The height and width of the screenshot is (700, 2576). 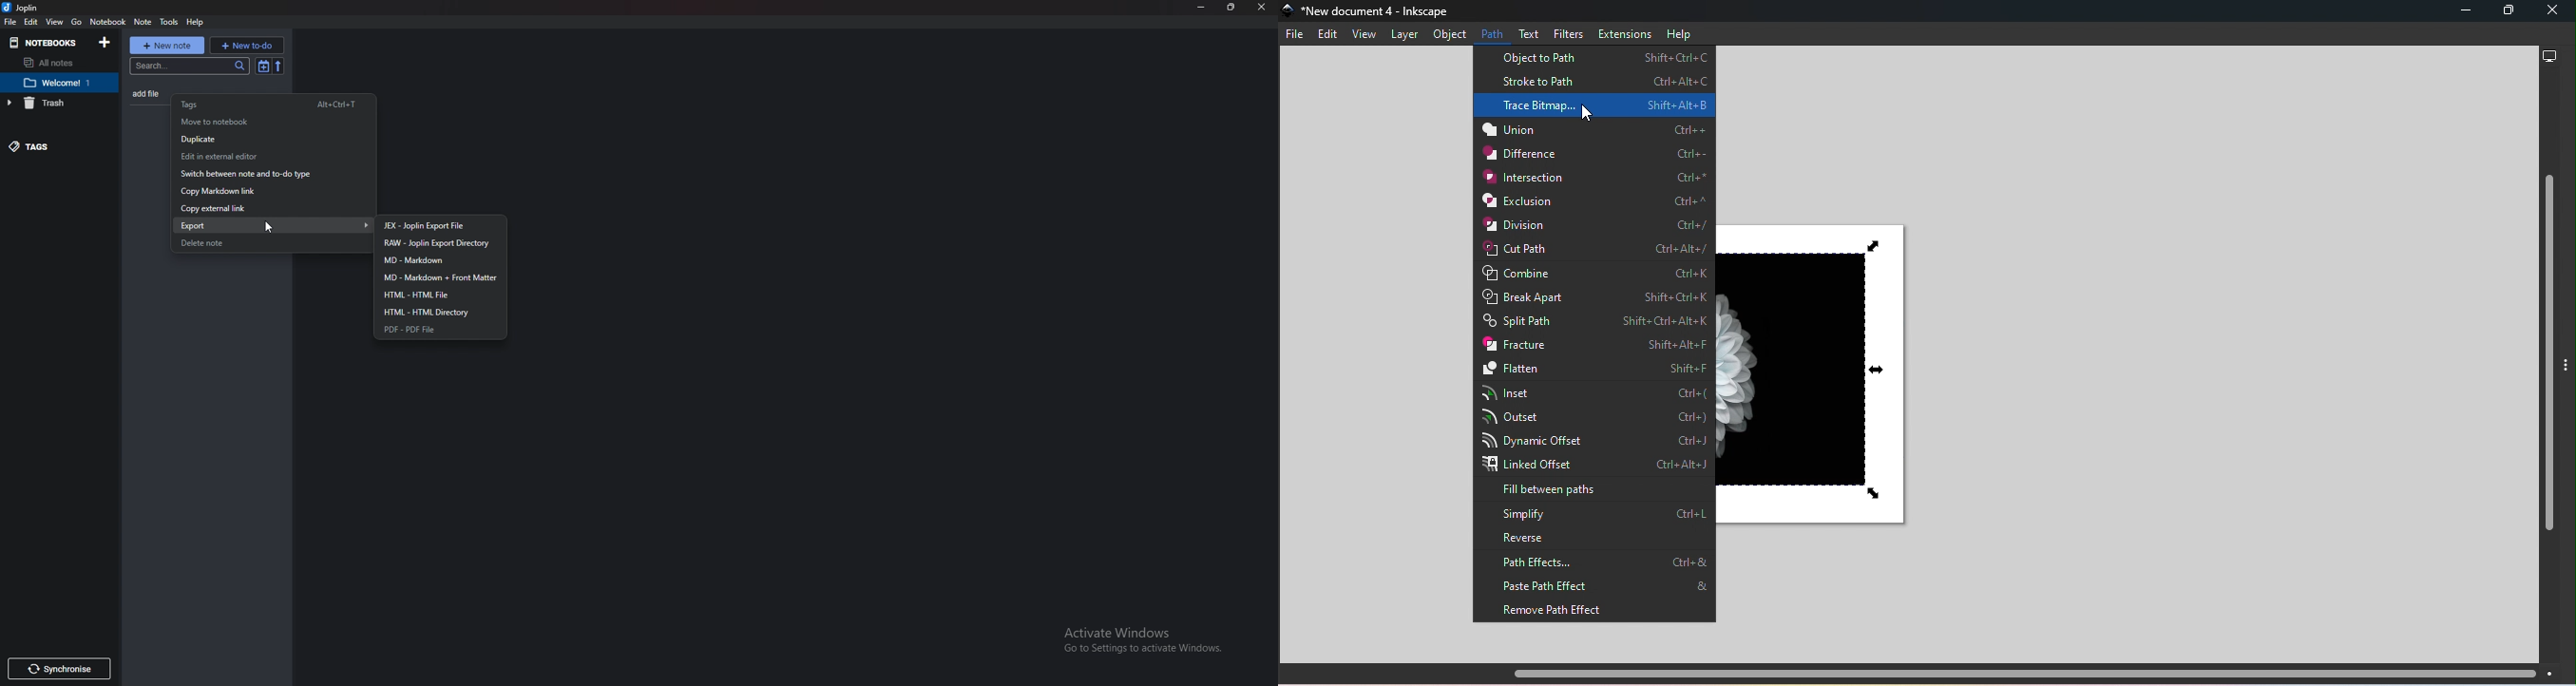 What do you see at coordinates (1600, 490) in the screenshot?
I see `Fill between paths` at bounding box center [1600, 490].